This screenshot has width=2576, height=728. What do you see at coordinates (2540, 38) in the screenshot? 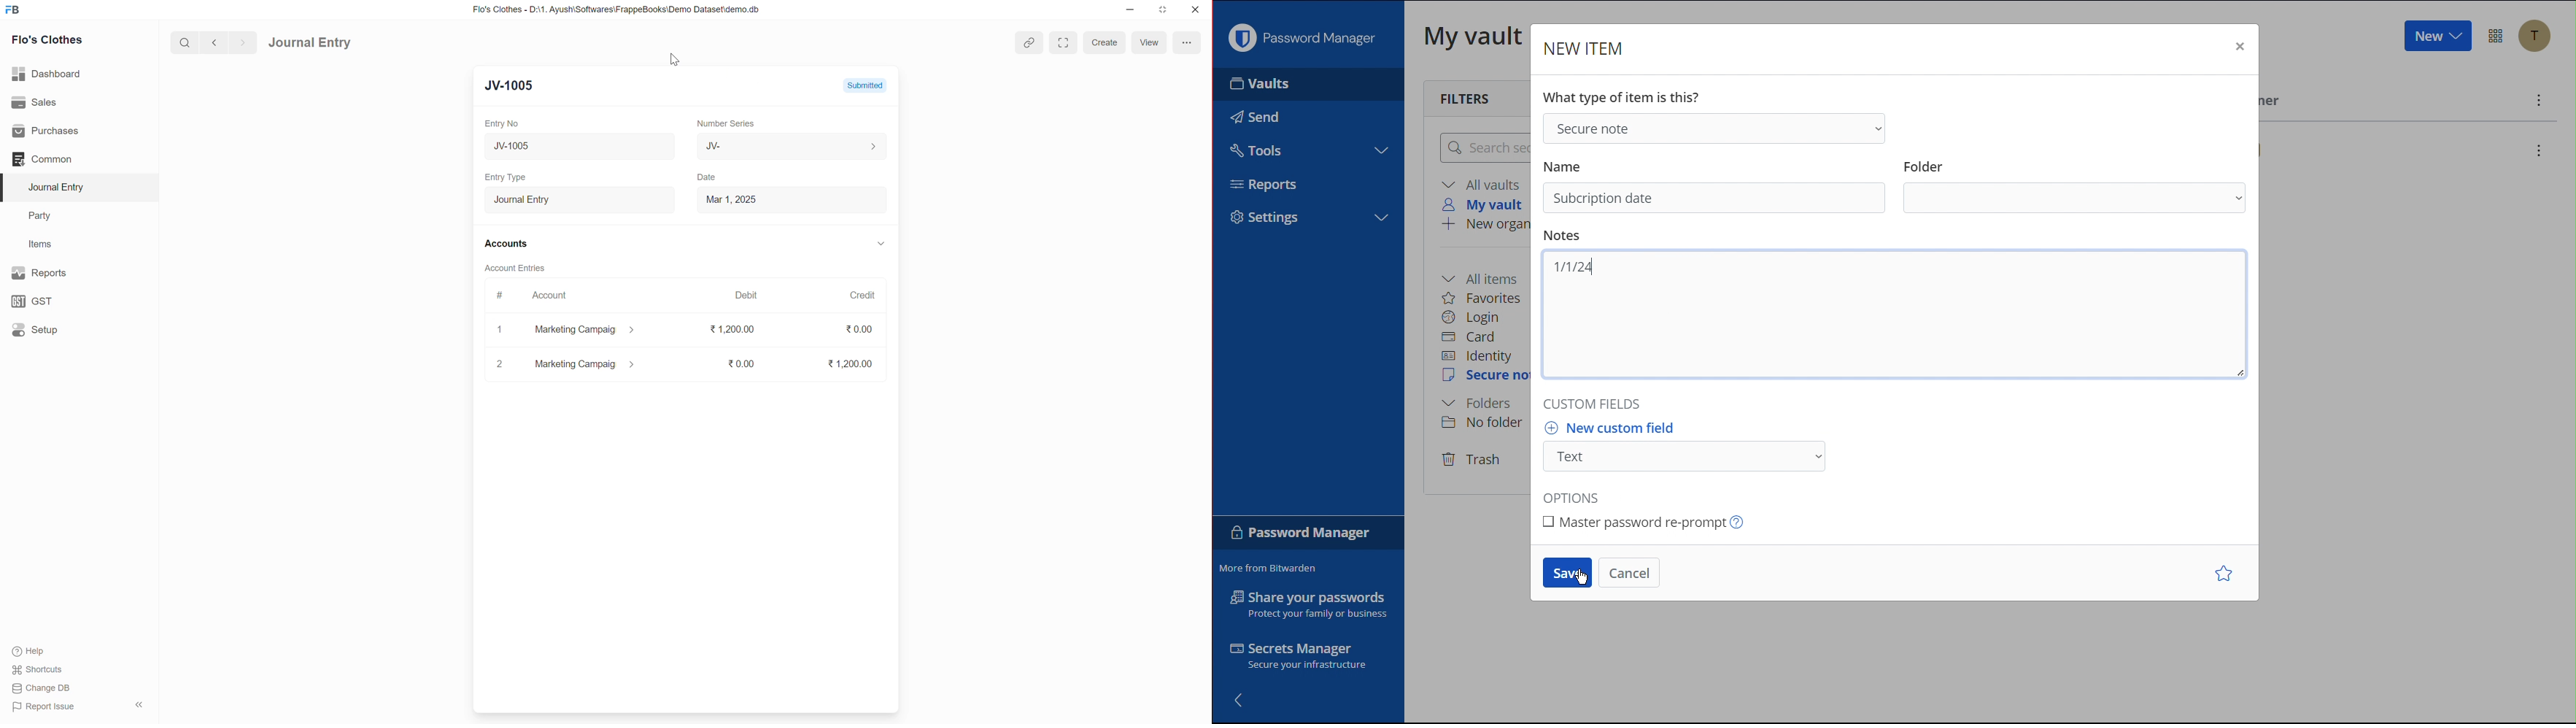
I see `Account` at bounding box center [2540, 38].